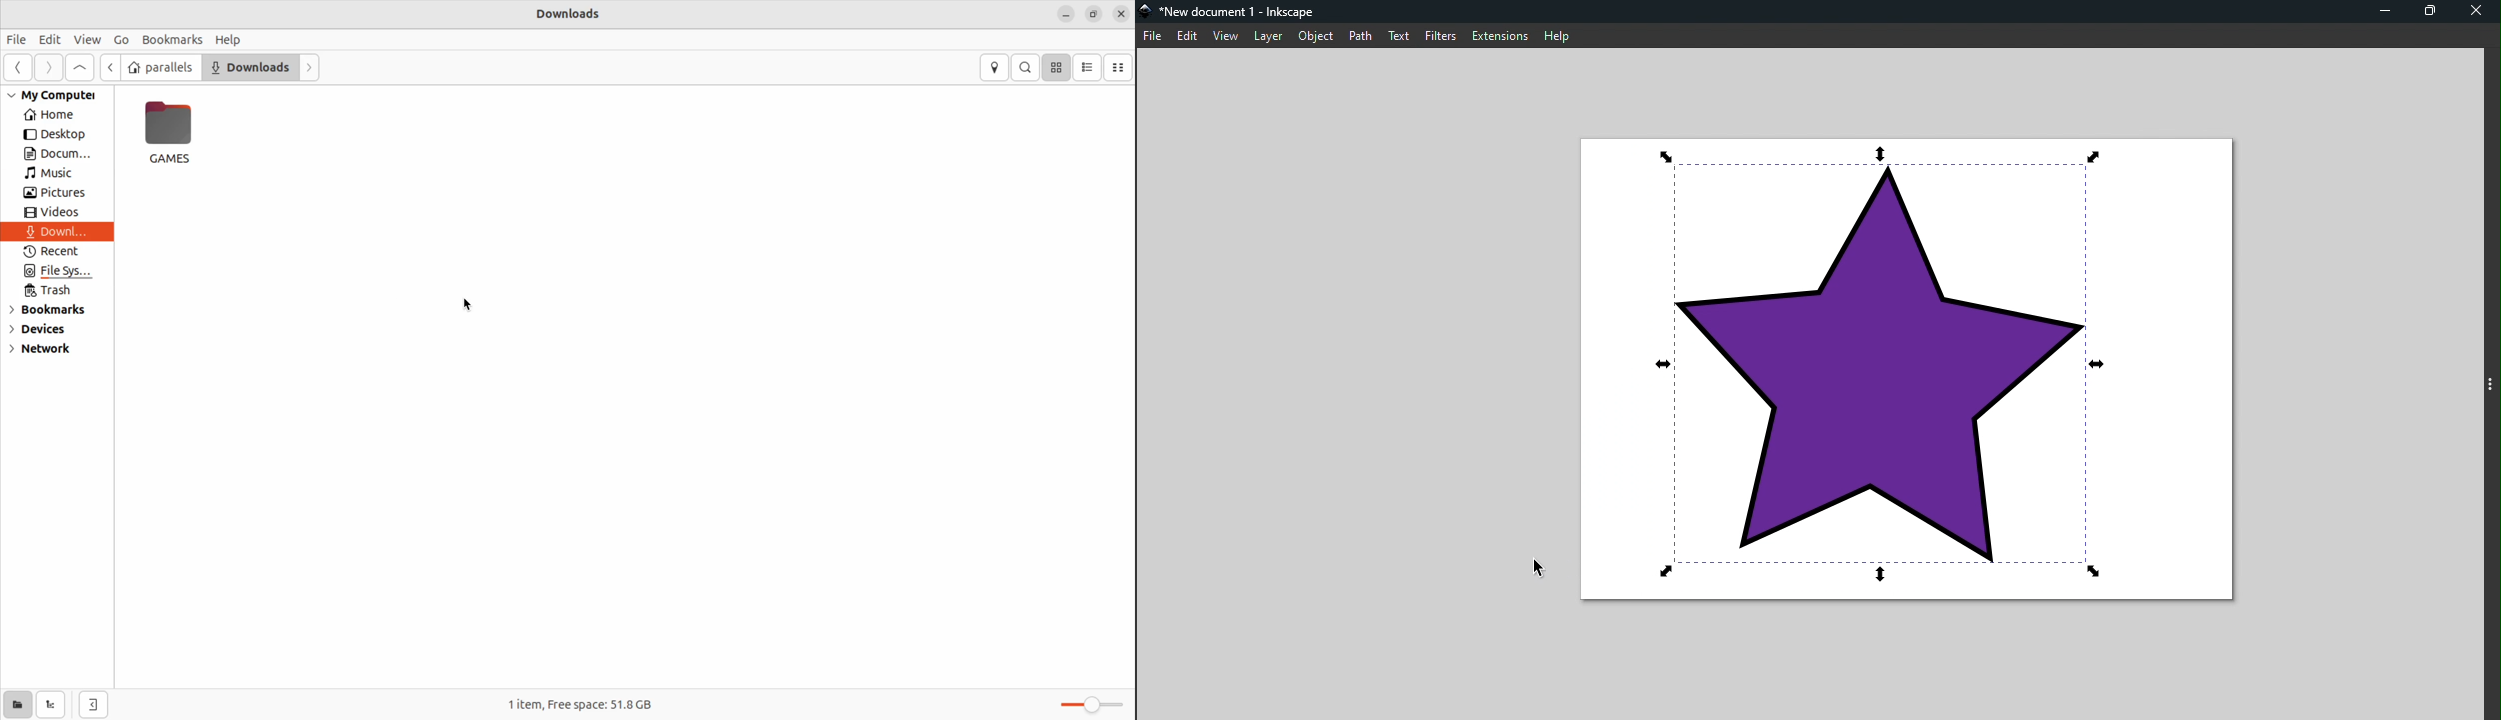 The height and width of the screenshot is (728, 2520). What do you see at coordinates (56, 351) in the screenshot?
I see `network` at bounding box center [56, 351].